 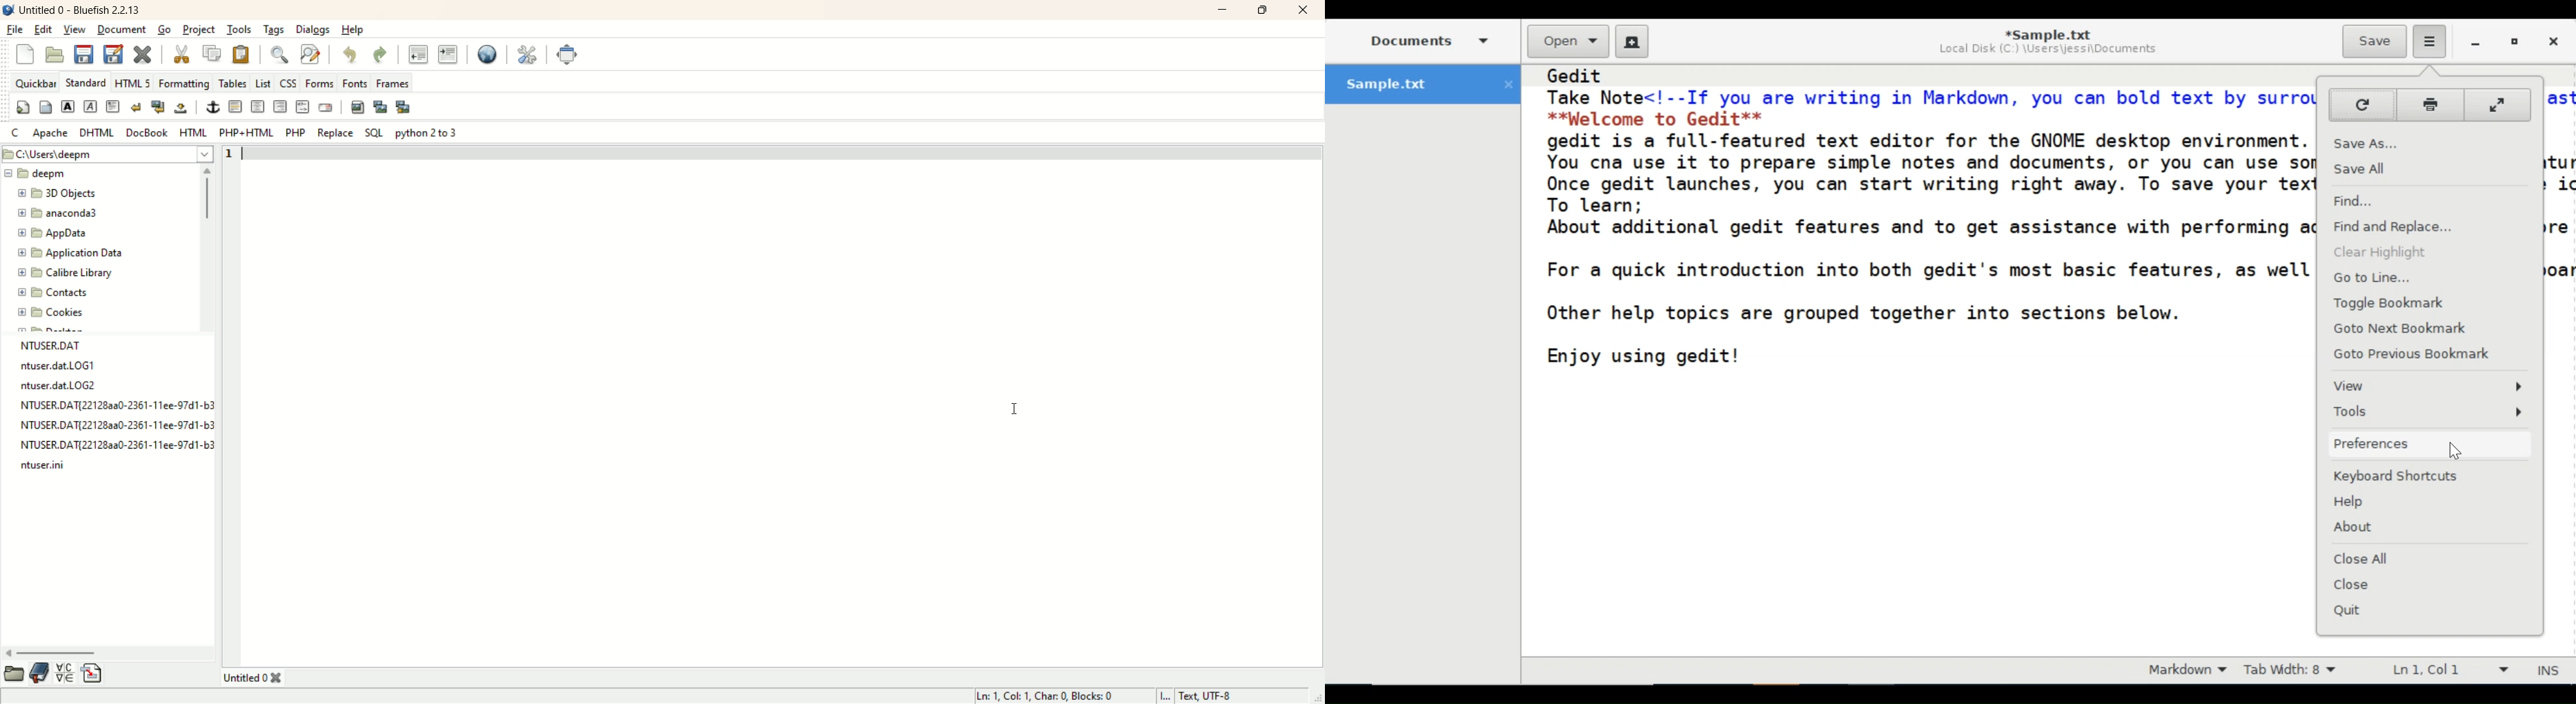 I want to click on replace, so click(x=335, y=133).